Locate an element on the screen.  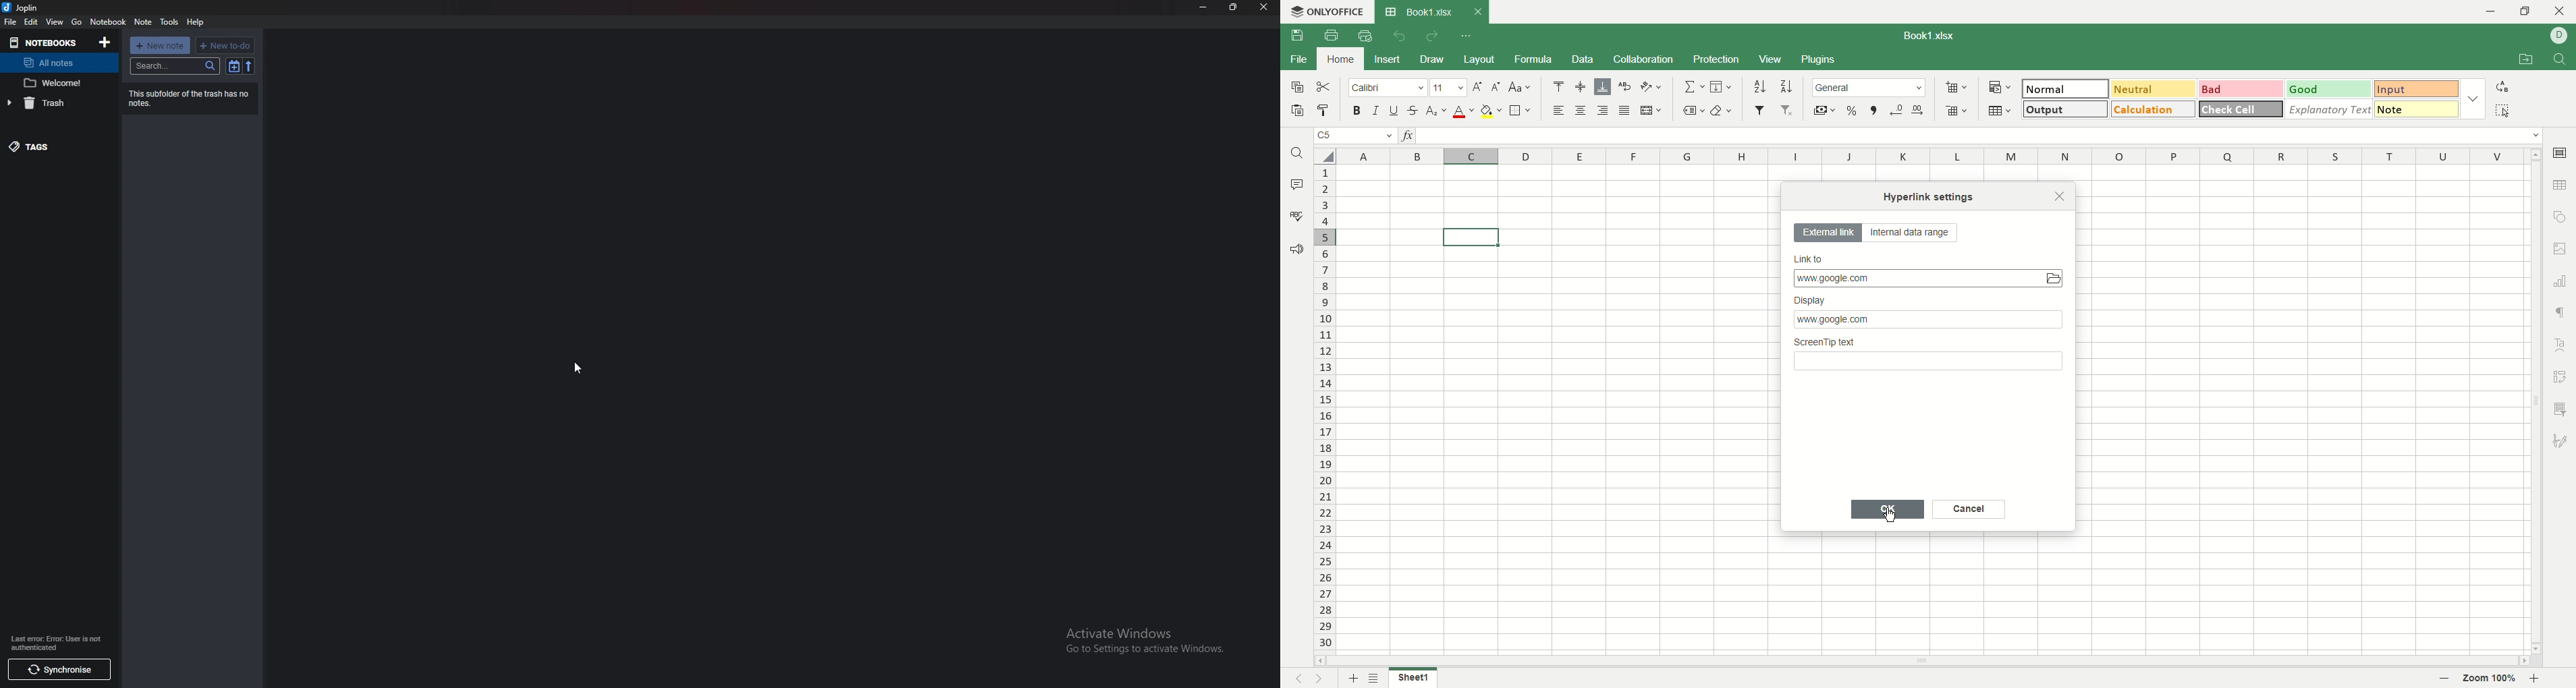
output is located at coordinates (2063, 109).